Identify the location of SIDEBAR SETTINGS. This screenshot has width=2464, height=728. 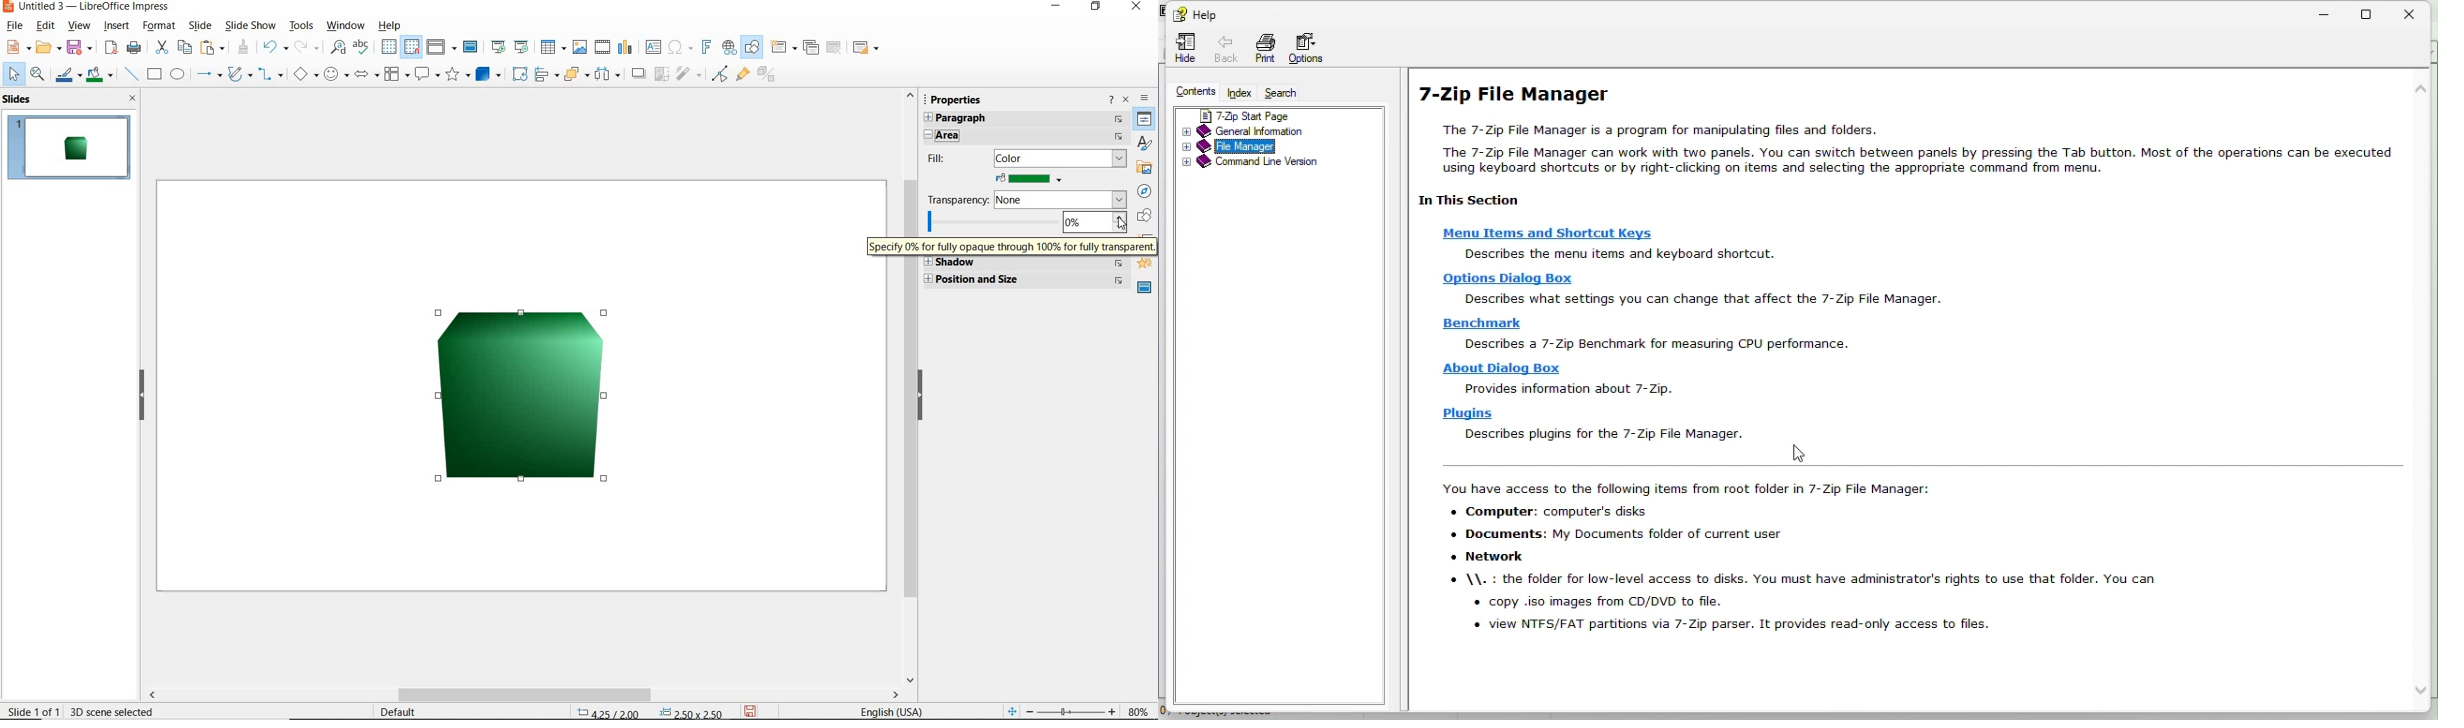
(1145, 98).